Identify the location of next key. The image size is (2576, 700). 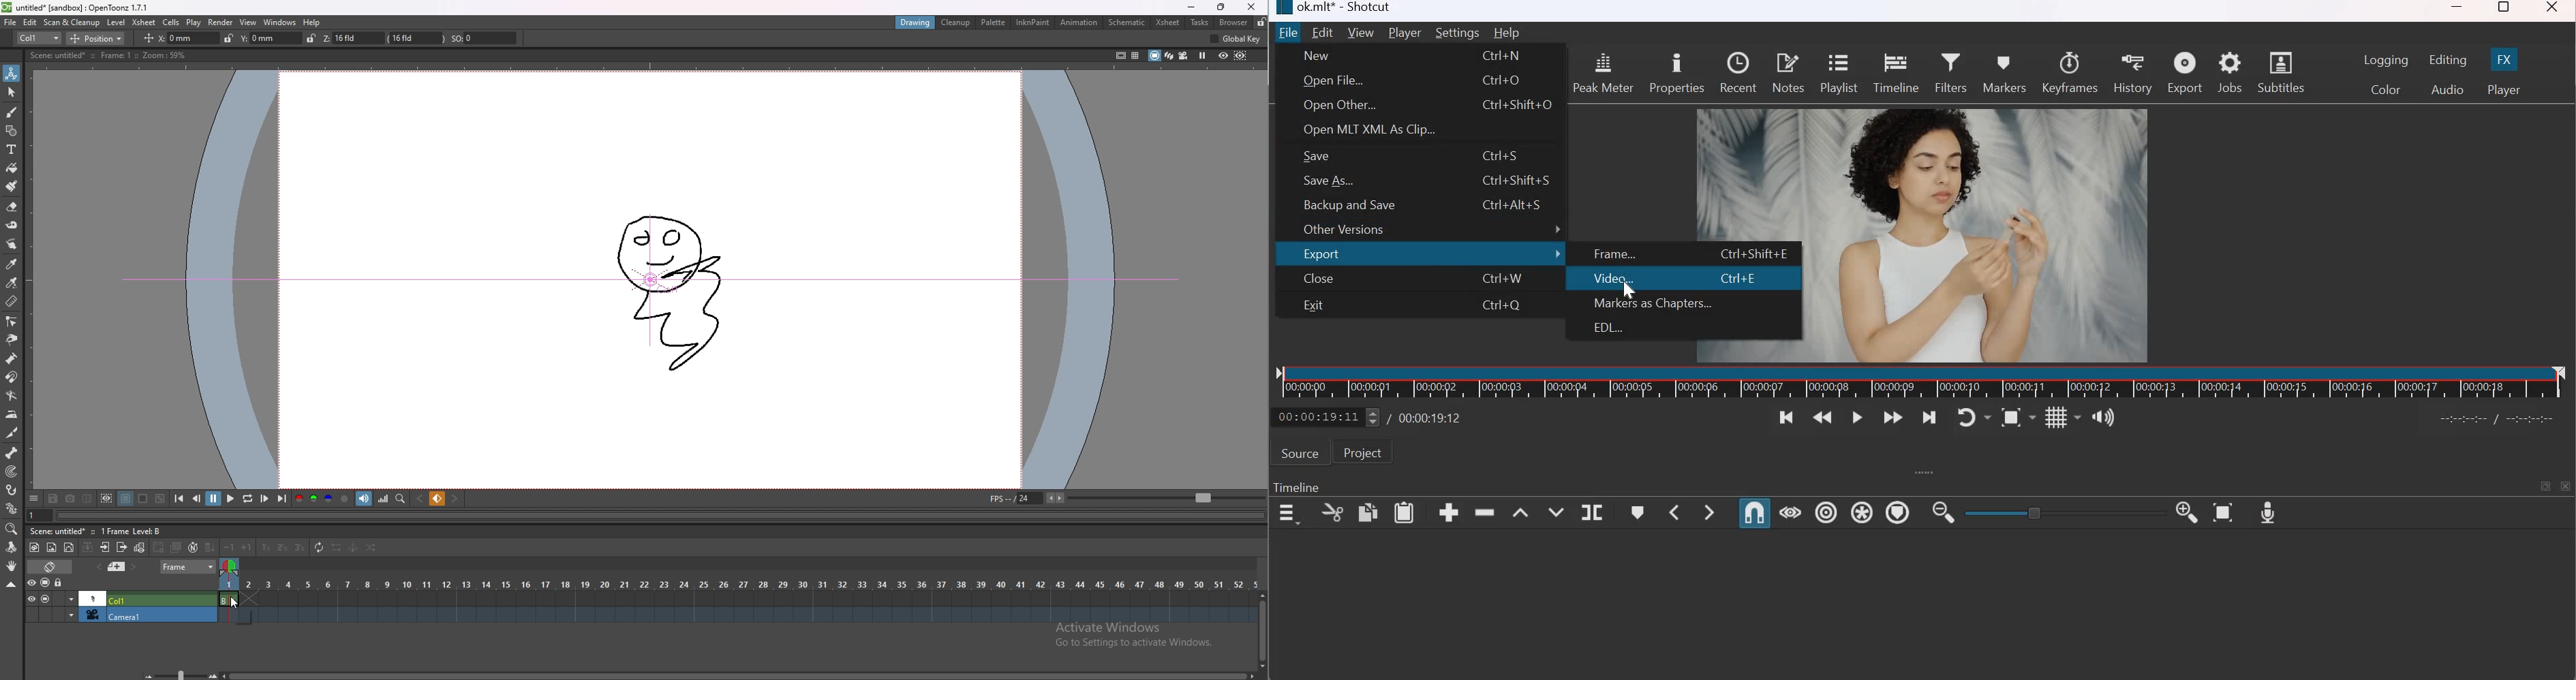
(454, 499).